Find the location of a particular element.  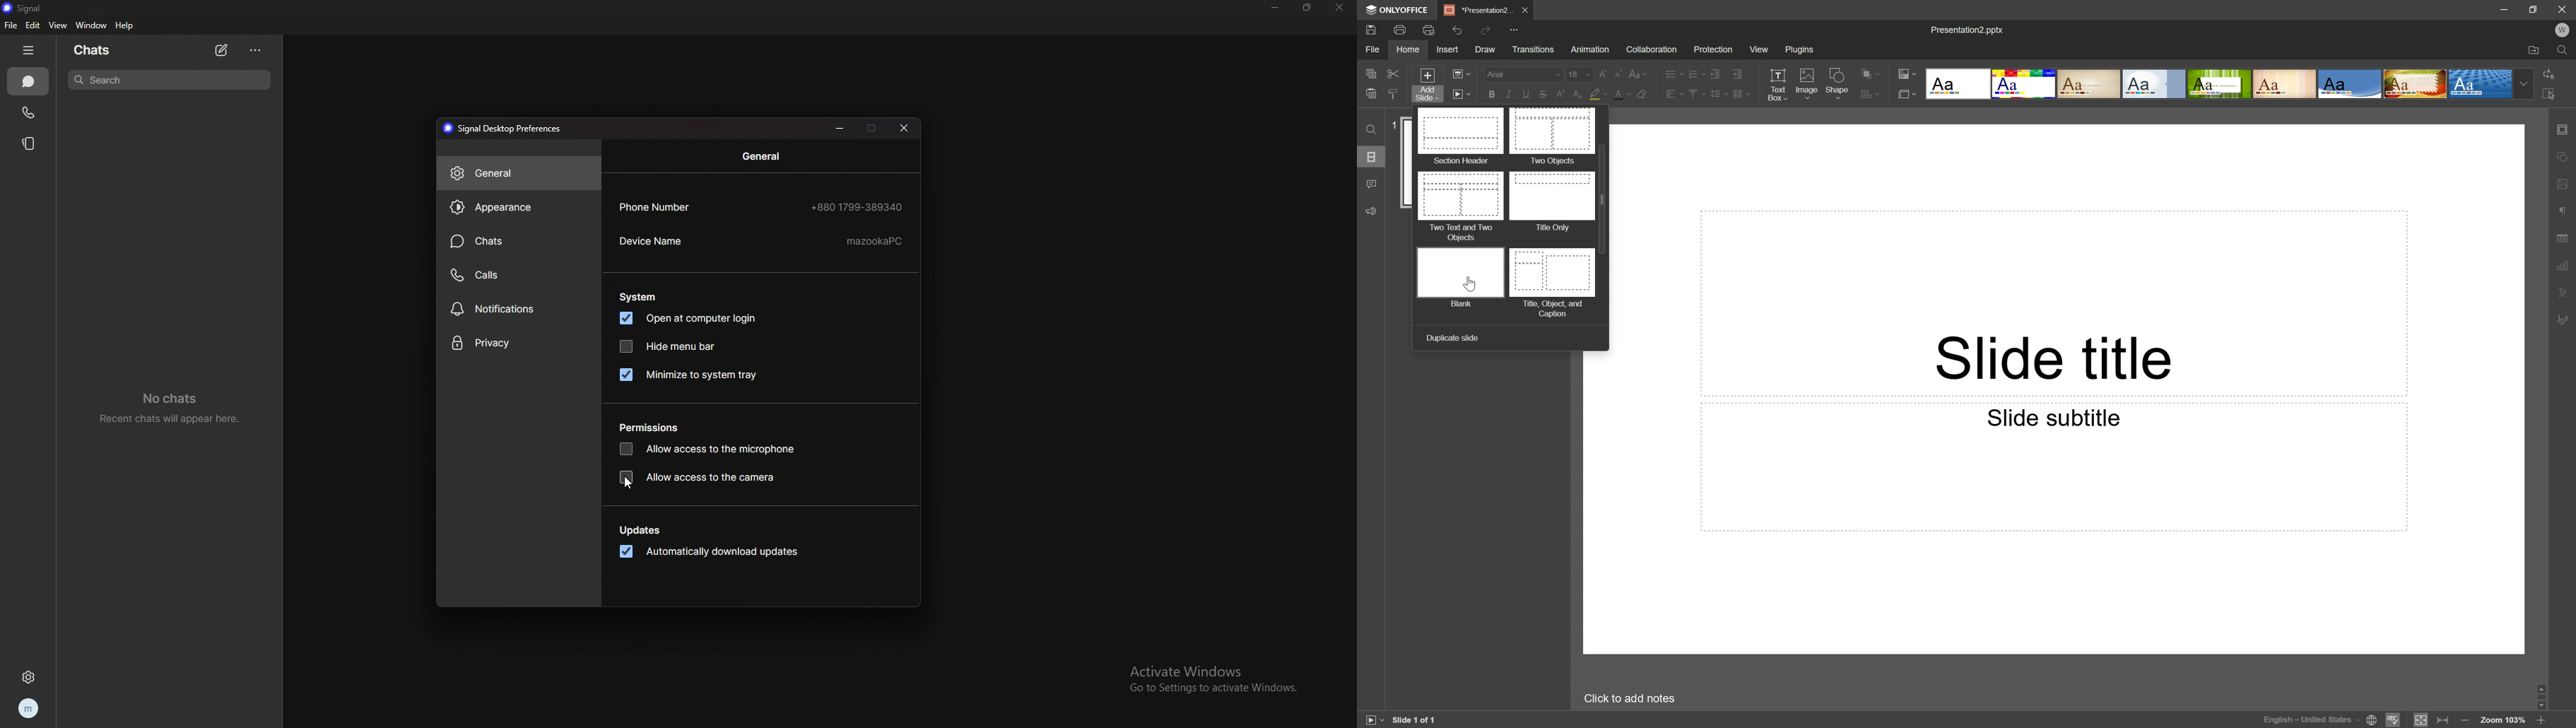

Increase indent is located at coordinates (1739, 73).